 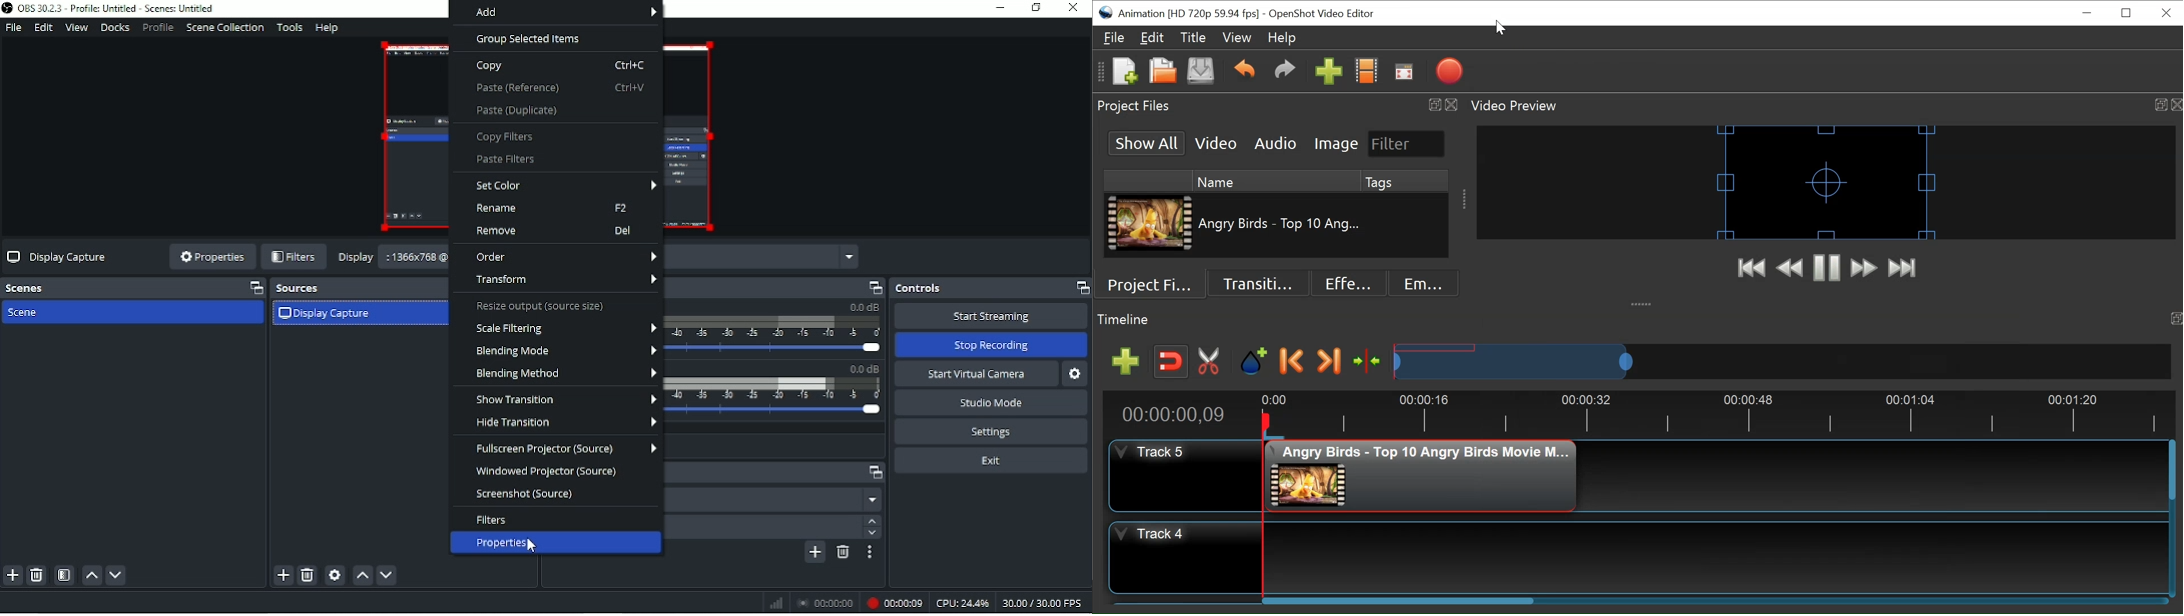 I want to click on Clip at the track, so click(x=1421, y=476).